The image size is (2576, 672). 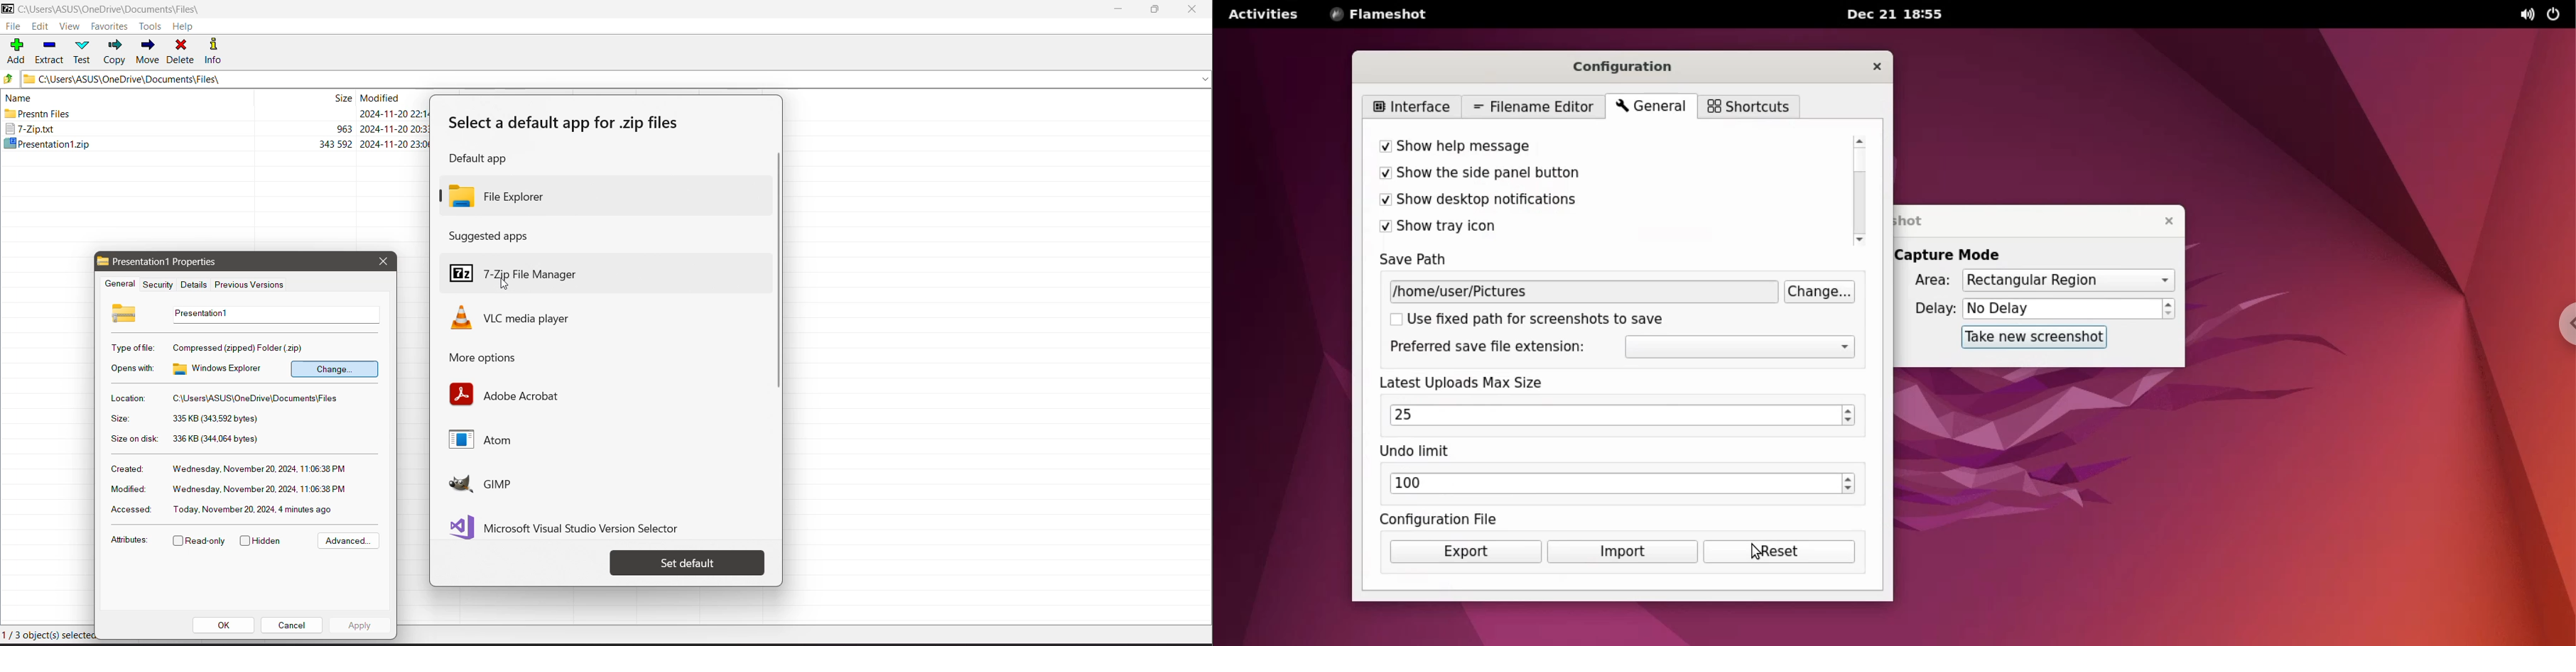 What do you see at coordinates (482, 160) in the screenshot?
I see `Default app` at bounding box center [482, 160].